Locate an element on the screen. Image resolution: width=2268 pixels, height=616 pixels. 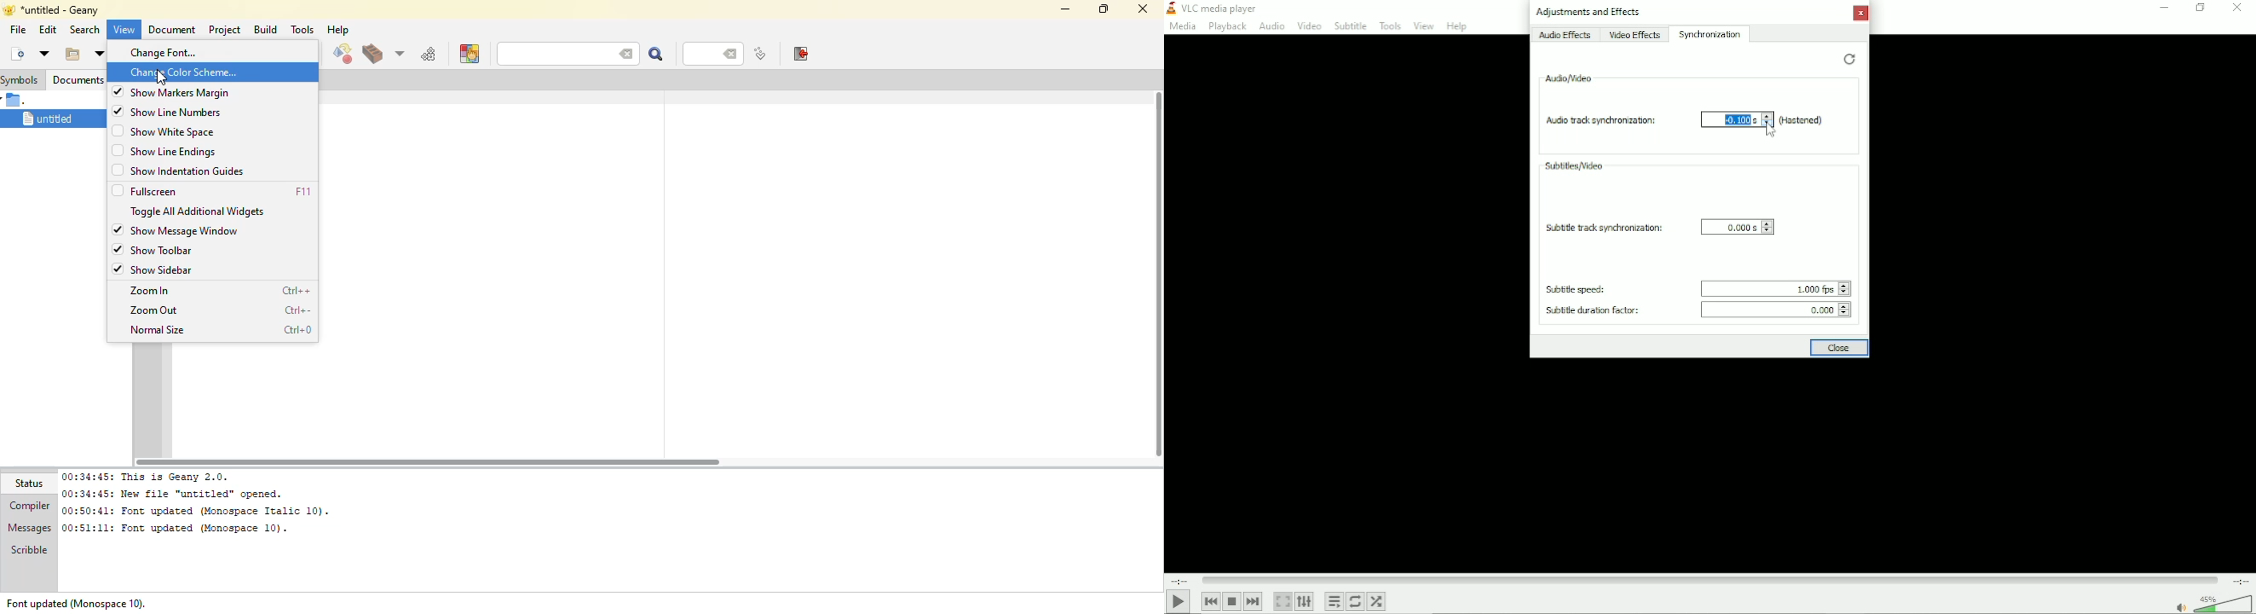
normal size is located at coordinates (159, 330).